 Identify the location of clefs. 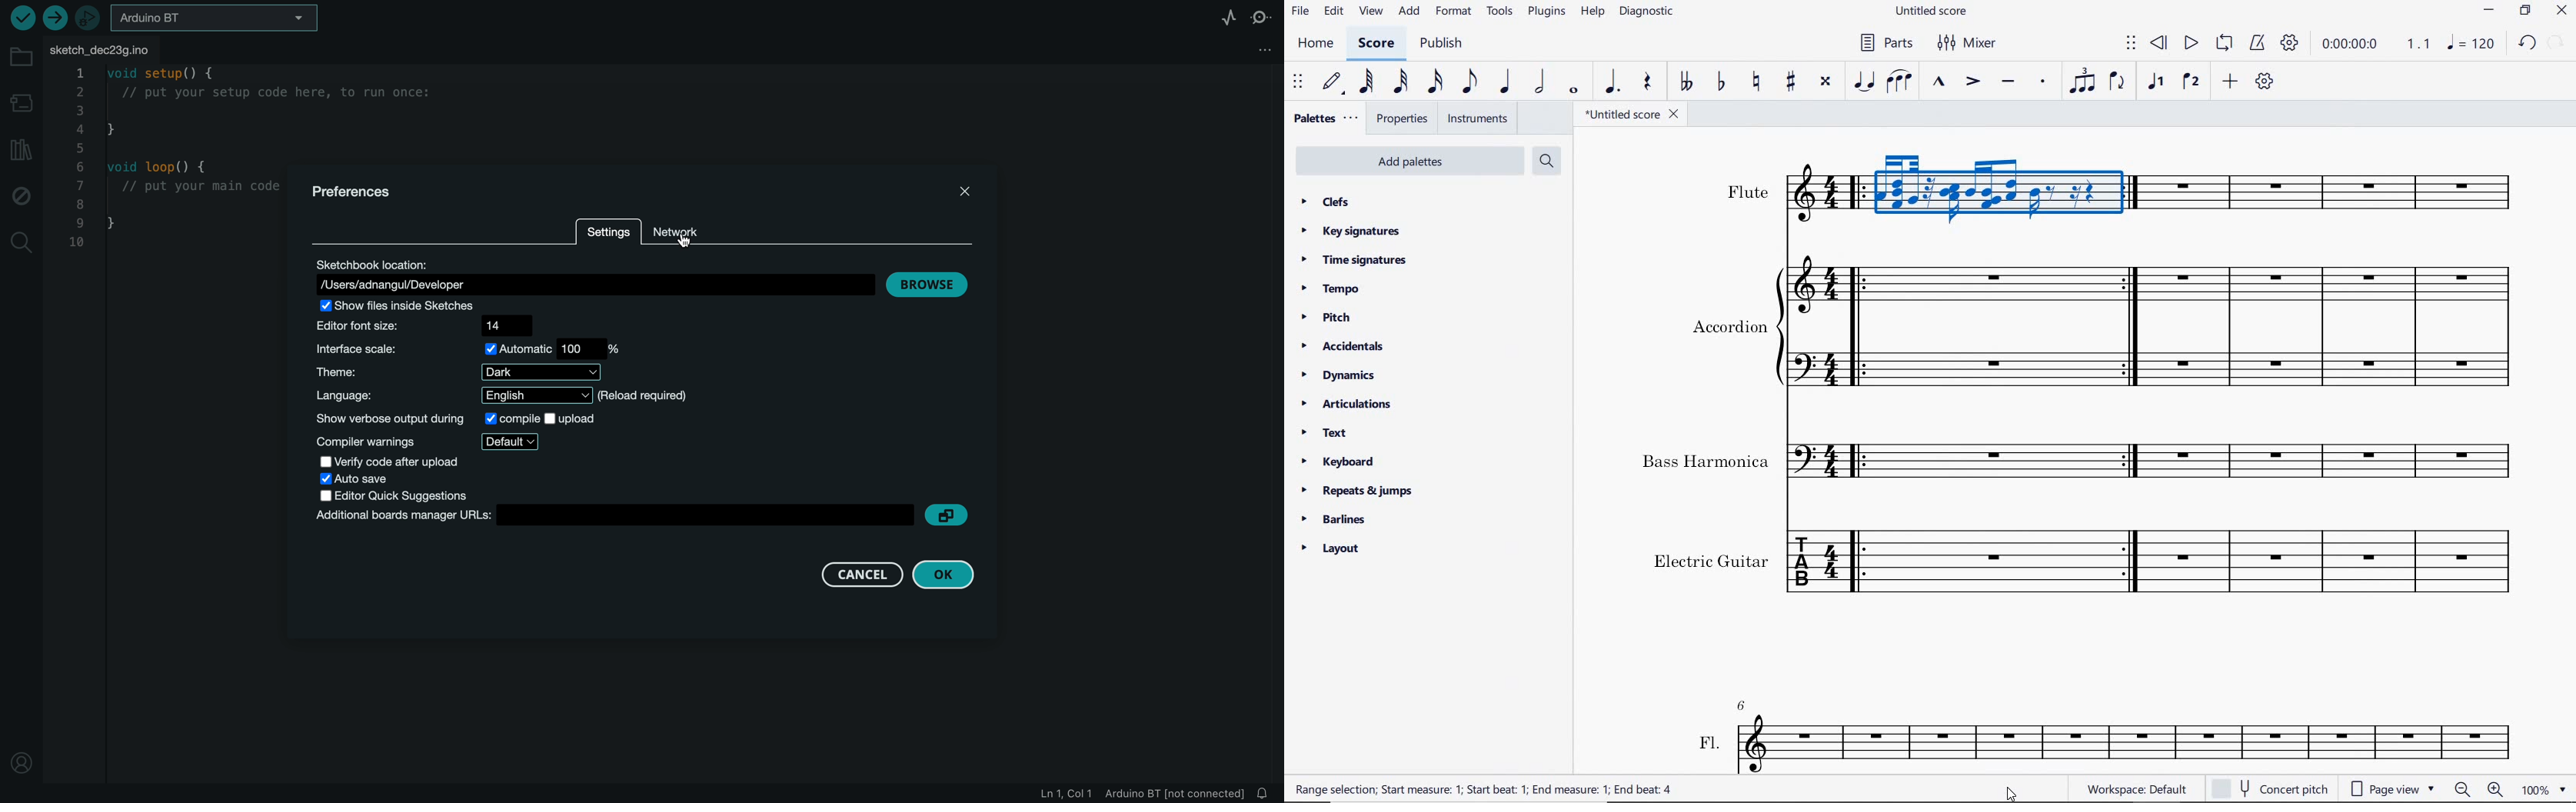
(1325, 202).